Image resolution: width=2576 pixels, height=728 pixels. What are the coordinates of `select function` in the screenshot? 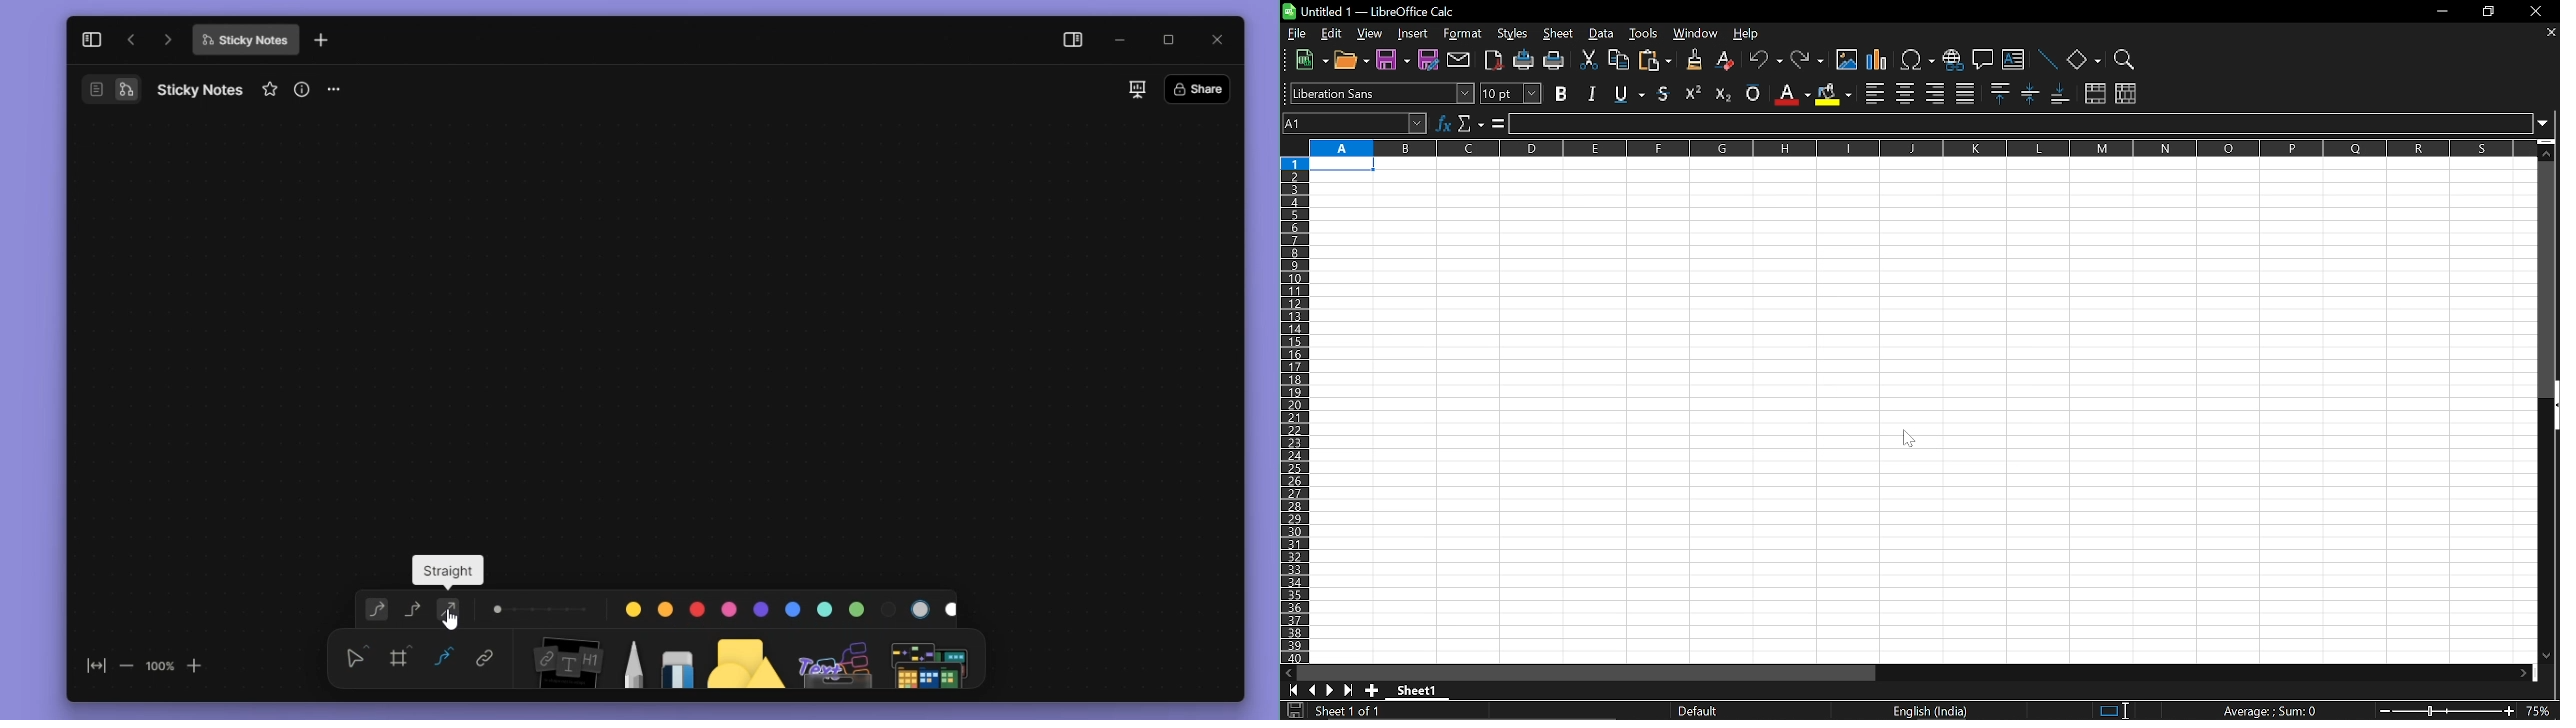 It's located at (1470, 121).